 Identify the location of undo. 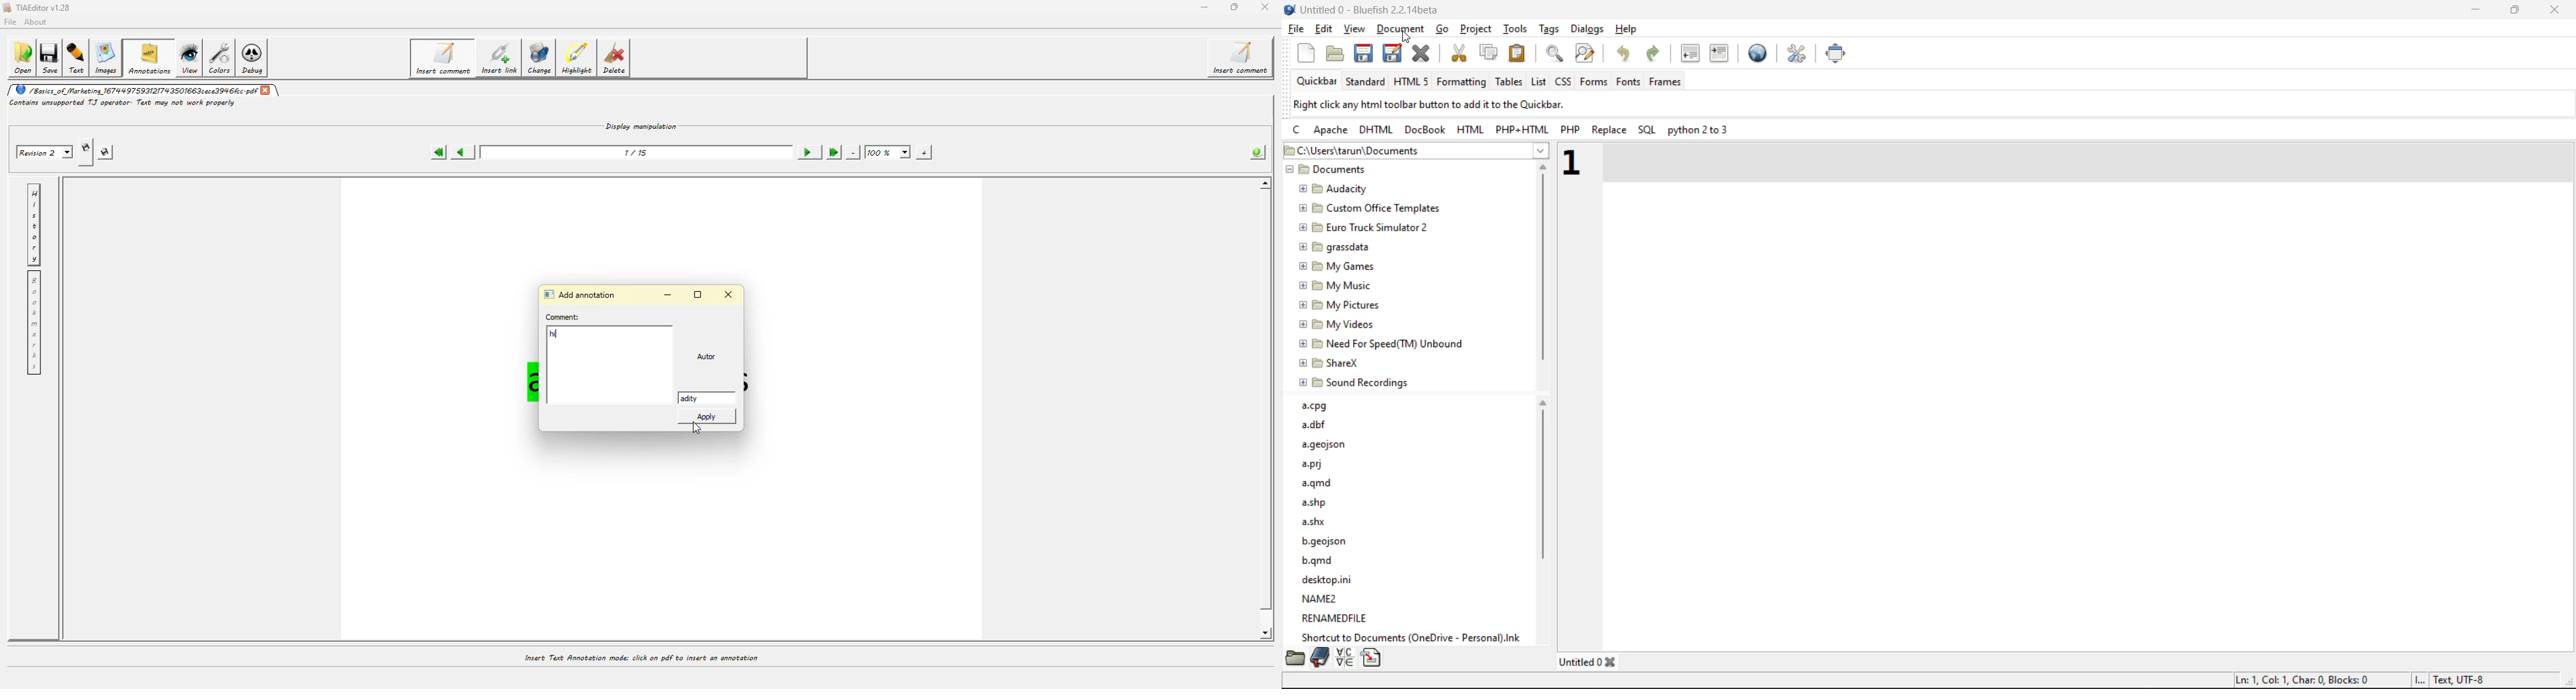
(1624, 52).